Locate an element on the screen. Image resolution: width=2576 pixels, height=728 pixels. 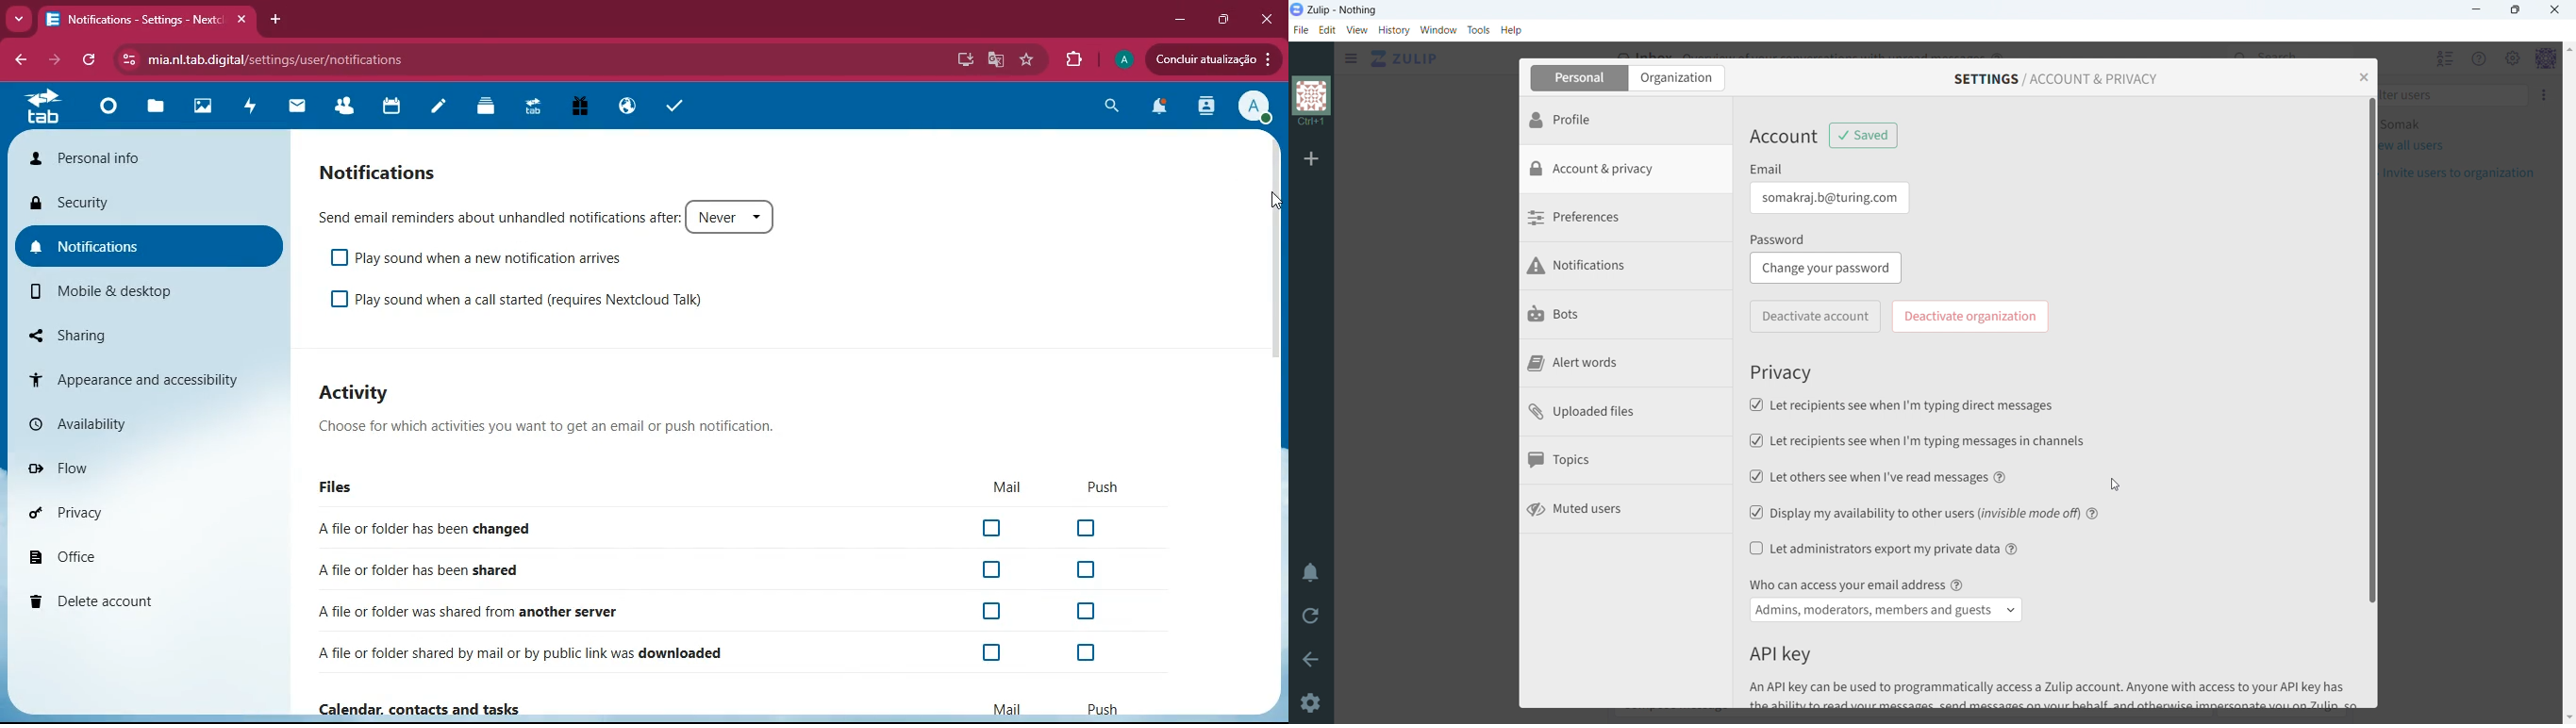
Who can access your email address @ is located at coordinates (1863, 585).